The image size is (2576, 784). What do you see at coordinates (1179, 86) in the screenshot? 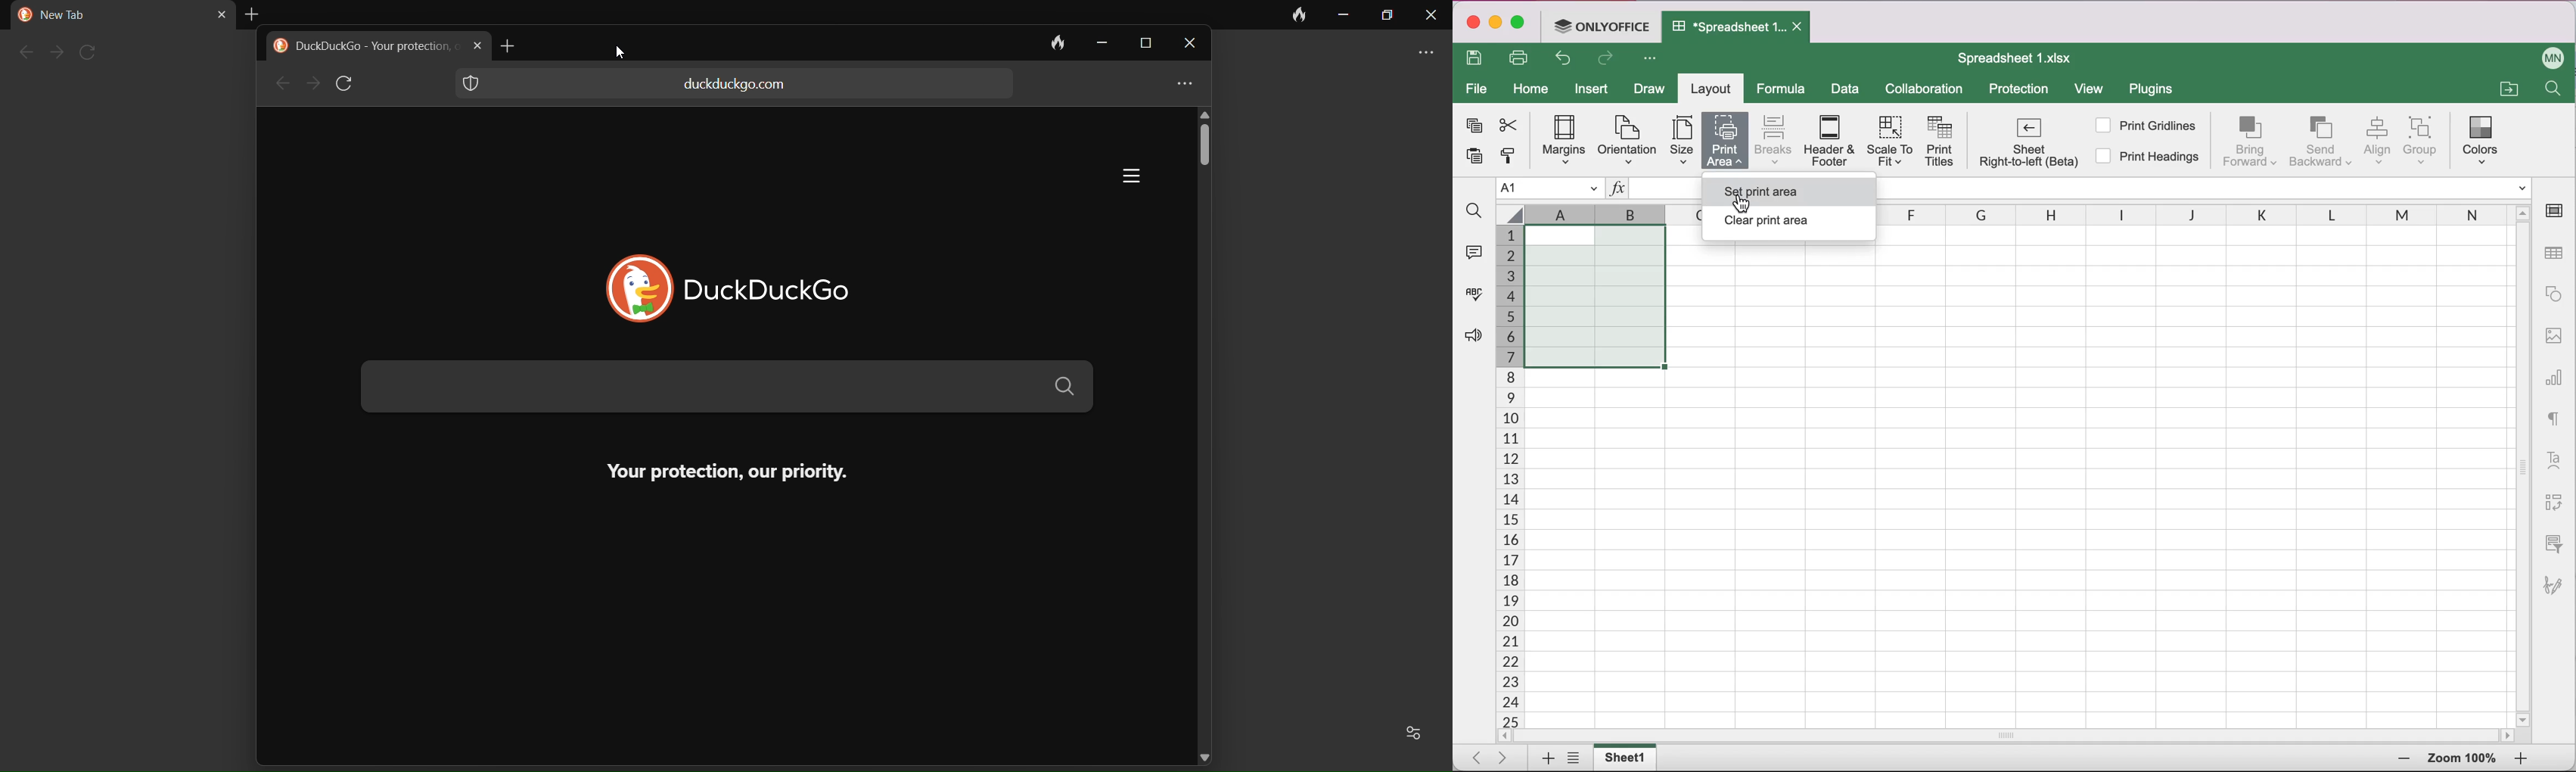
I see `menu` at bounding box center [1179, 86].